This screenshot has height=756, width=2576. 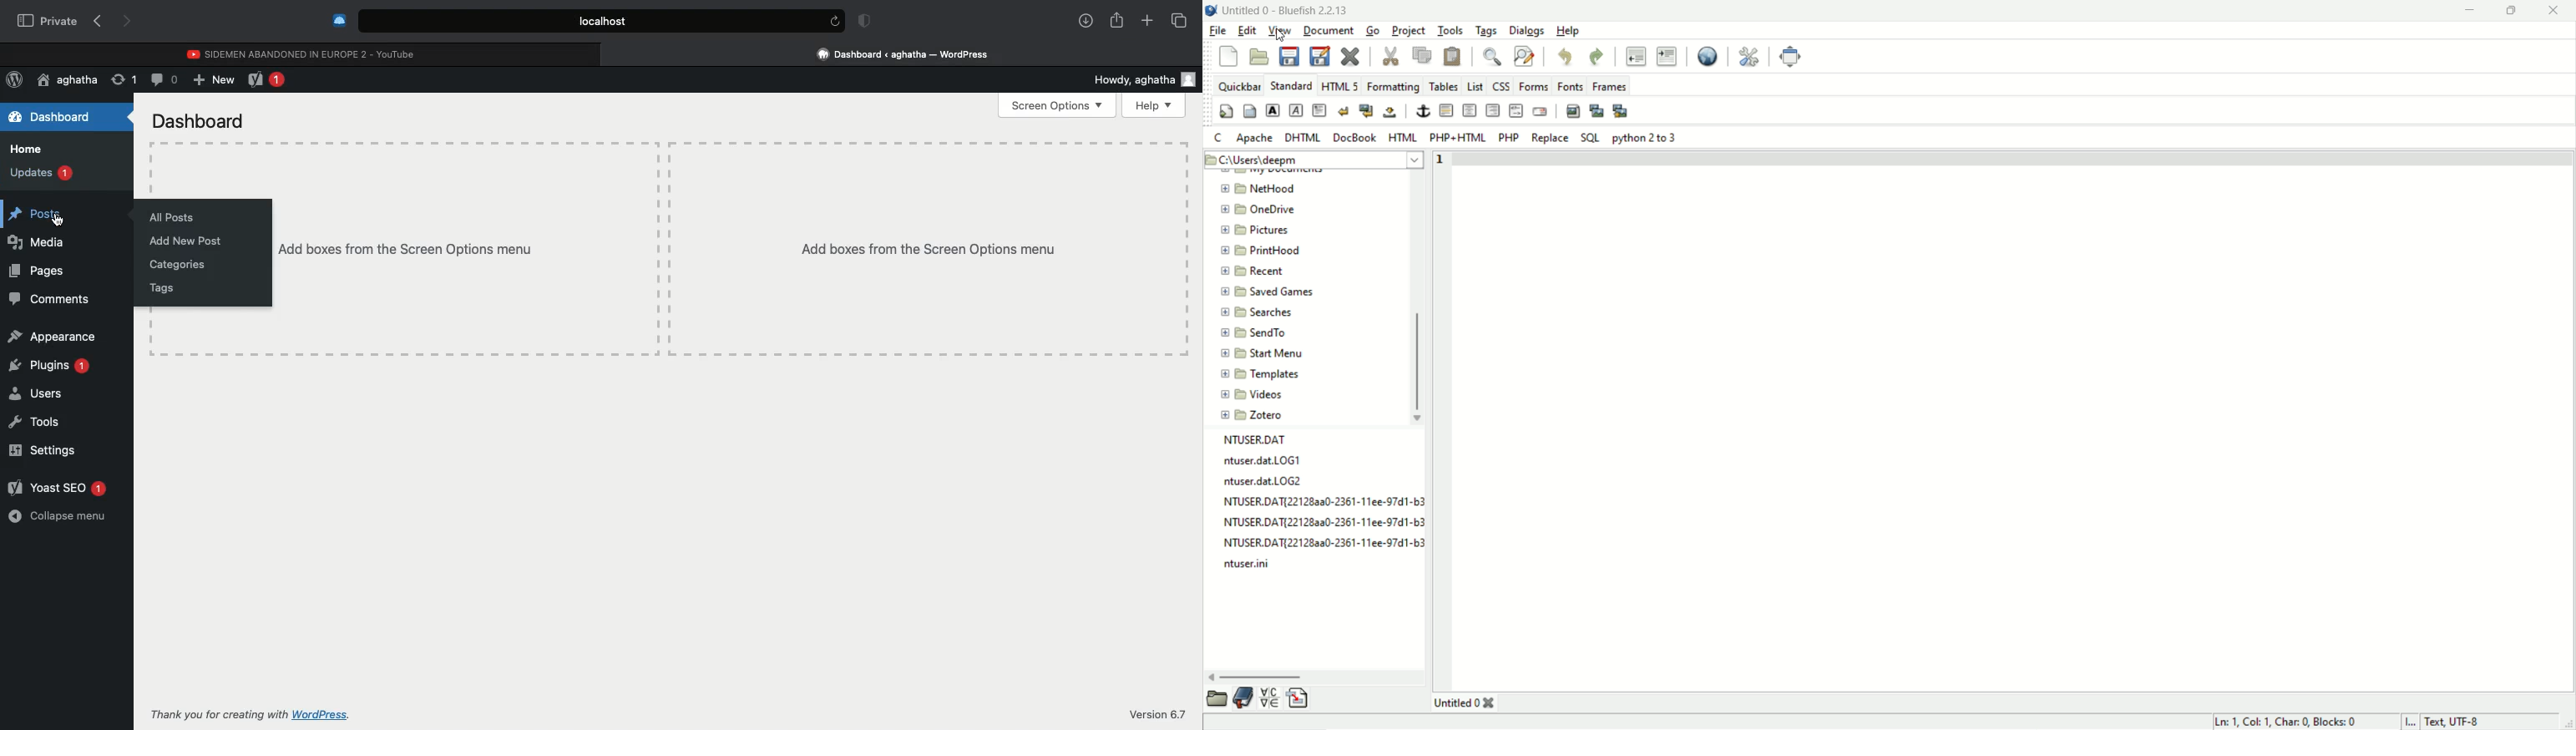 What do you see at coordinates (129, 23) in the screenshot?
I see `Next page` at bounding box center [129, 23].